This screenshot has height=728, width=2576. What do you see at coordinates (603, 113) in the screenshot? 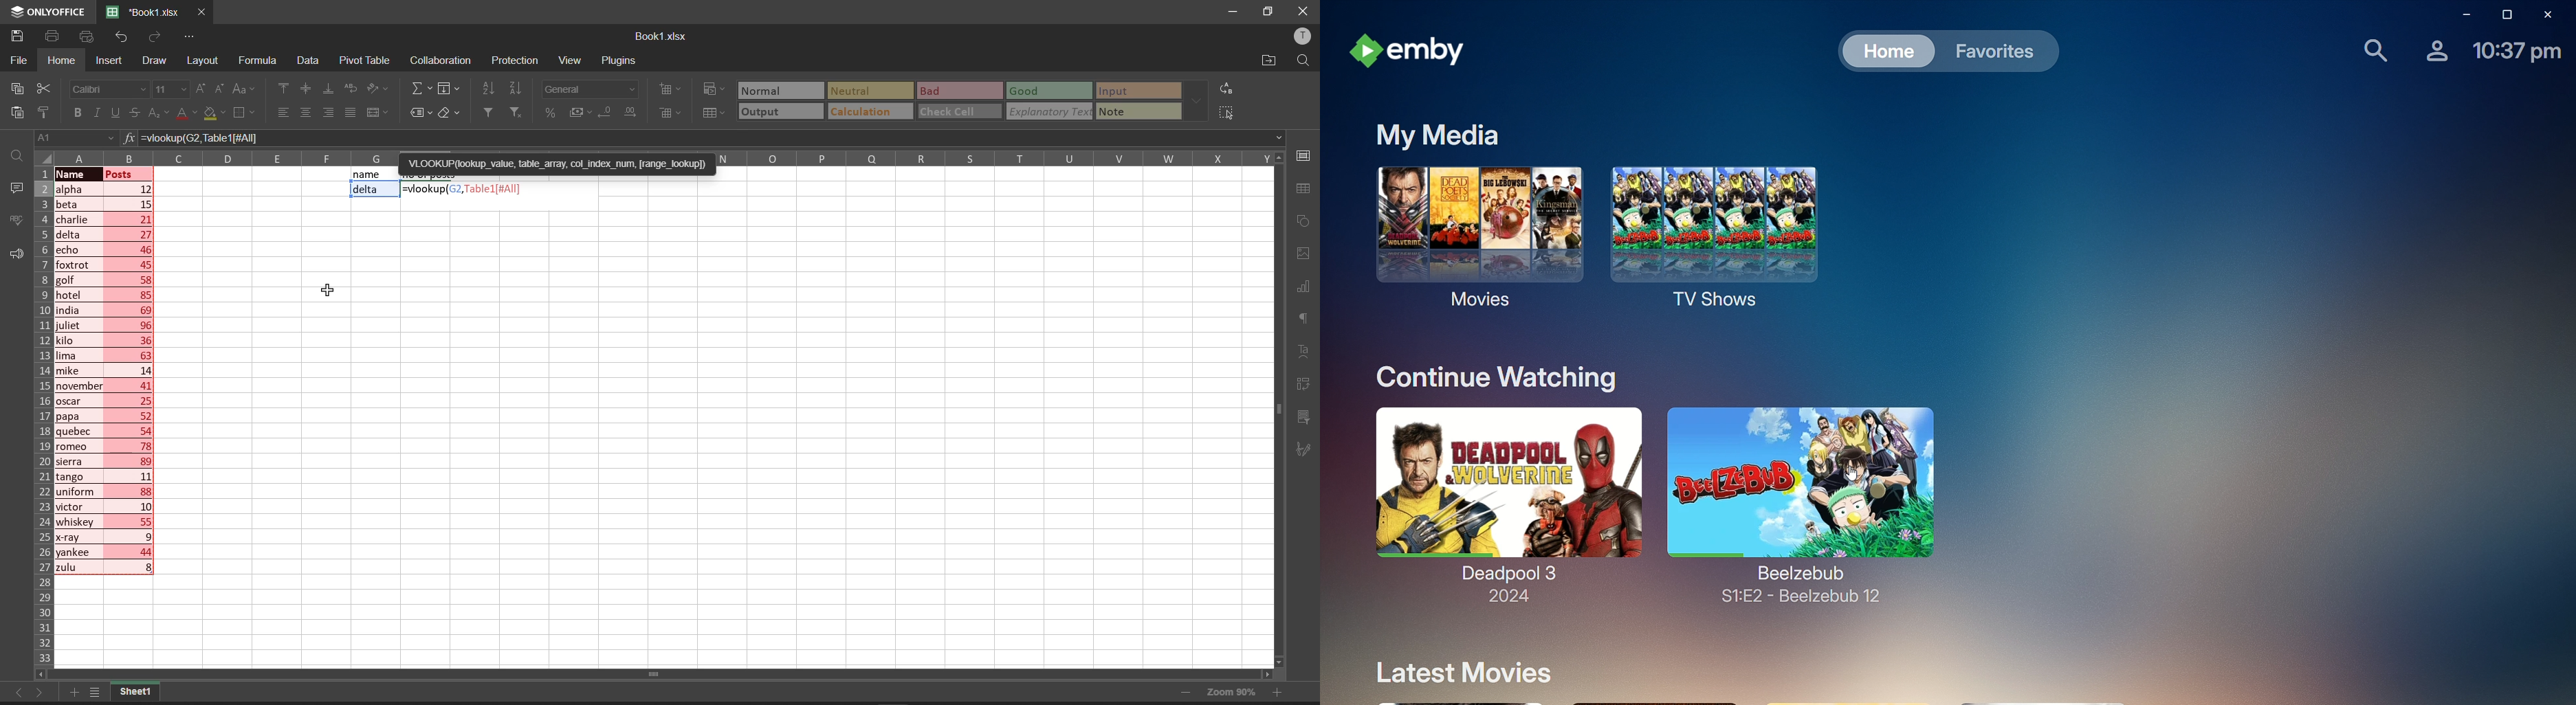
I see `decrease decimal` at bounding box center [603, 113].